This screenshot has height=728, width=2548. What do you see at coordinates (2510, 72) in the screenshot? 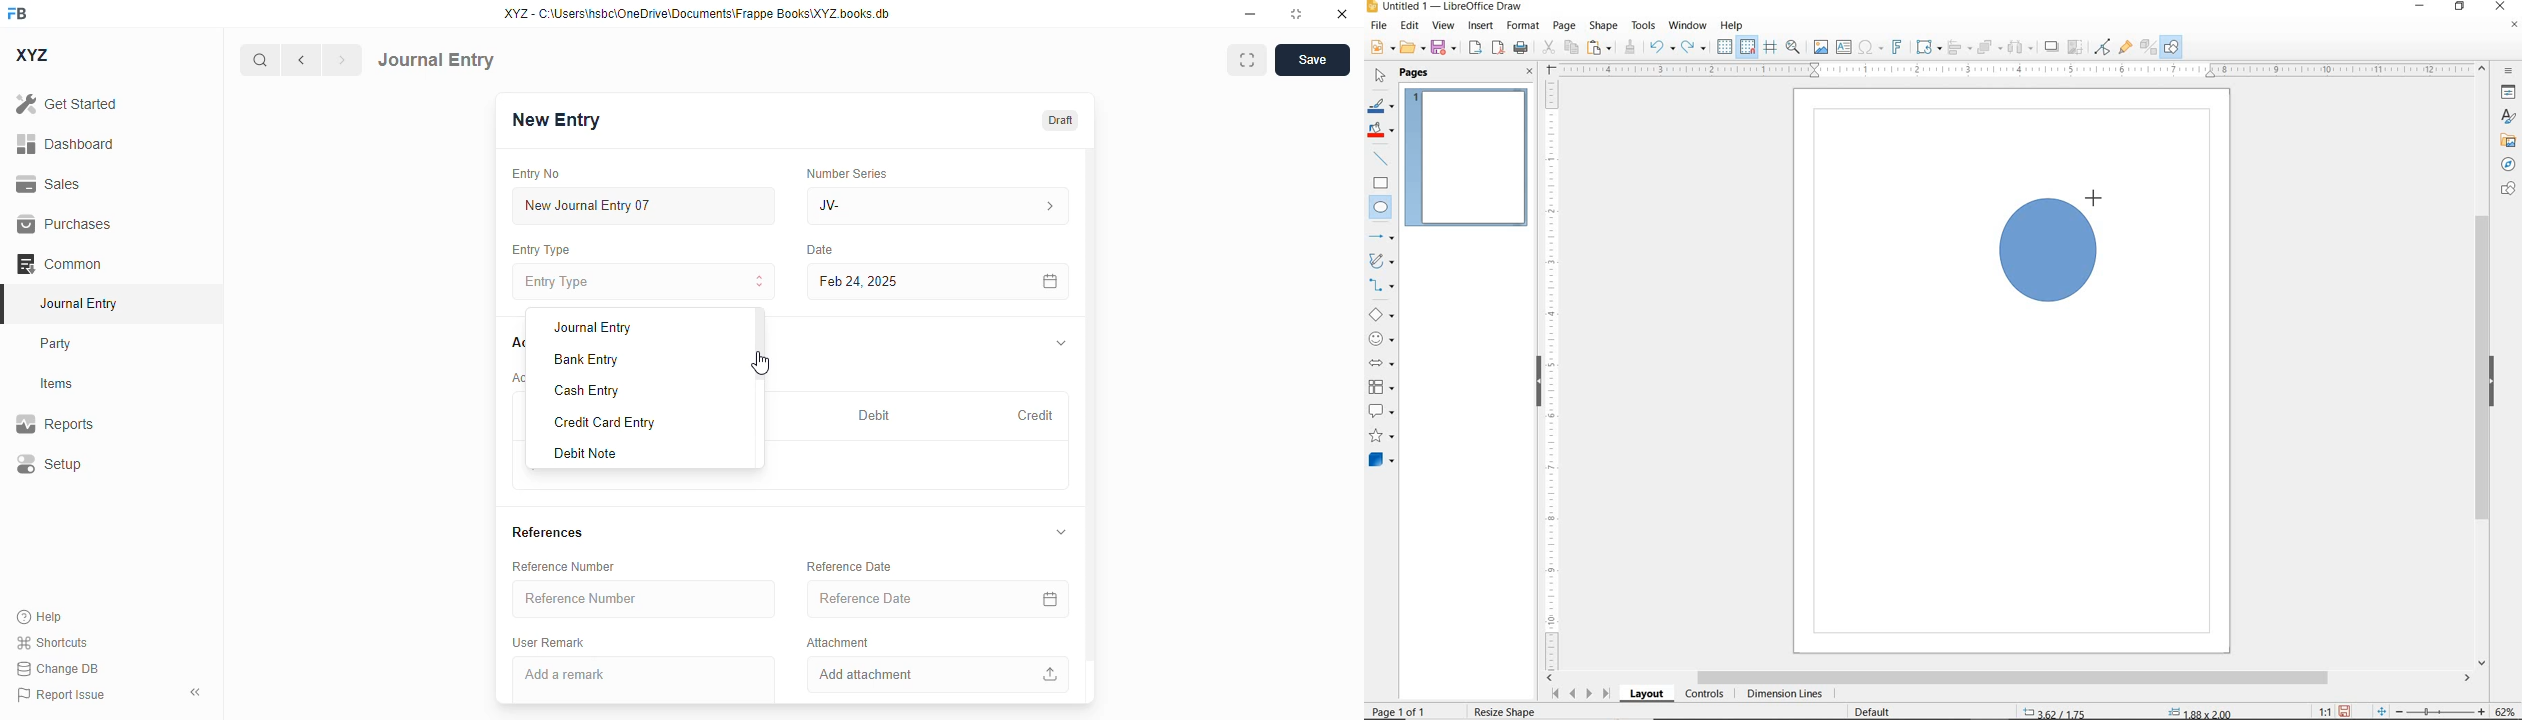
I see `SIDEBAR SETTINGS` at bounding box center [2510, 72].